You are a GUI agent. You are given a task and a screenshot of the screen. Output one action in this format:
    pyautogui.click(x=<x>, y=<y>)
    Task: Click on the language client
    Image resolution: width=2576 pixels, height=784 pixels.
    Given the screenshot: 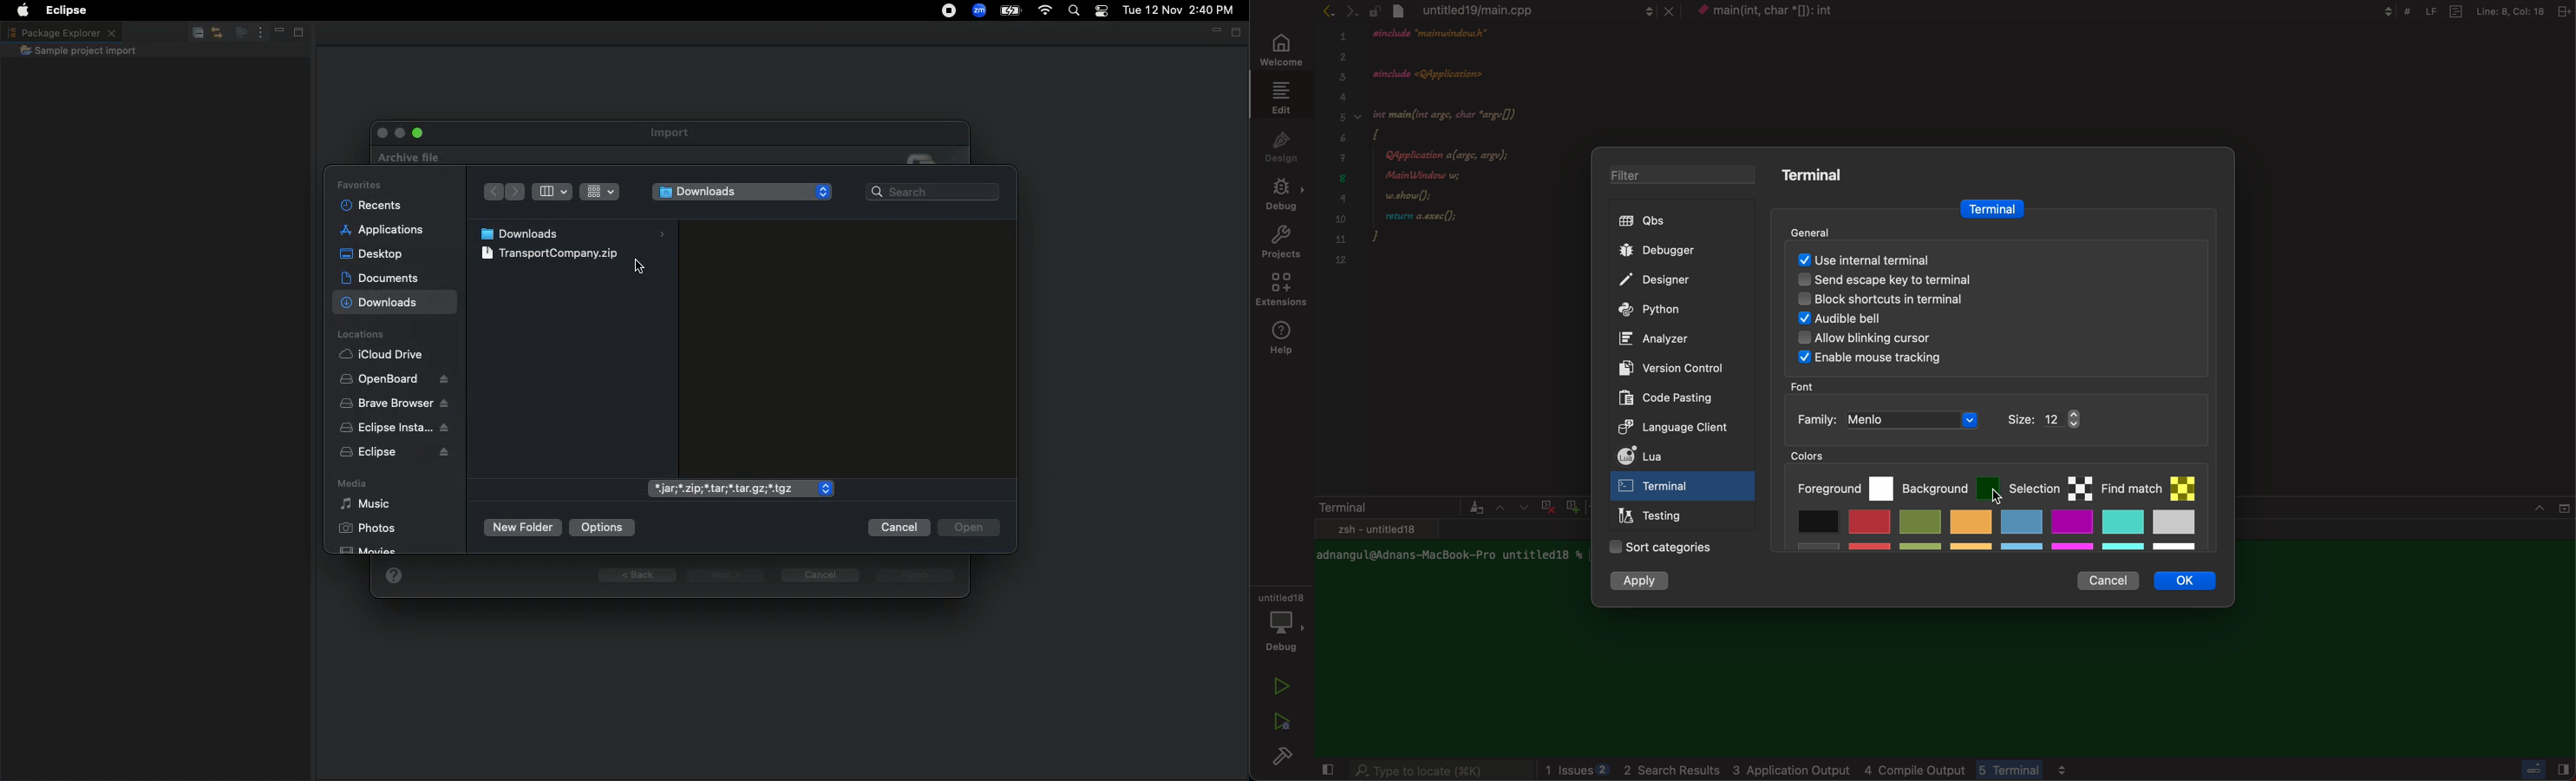 What is the action you would take?
    pyautogui.click(x=1663, y=426)
    